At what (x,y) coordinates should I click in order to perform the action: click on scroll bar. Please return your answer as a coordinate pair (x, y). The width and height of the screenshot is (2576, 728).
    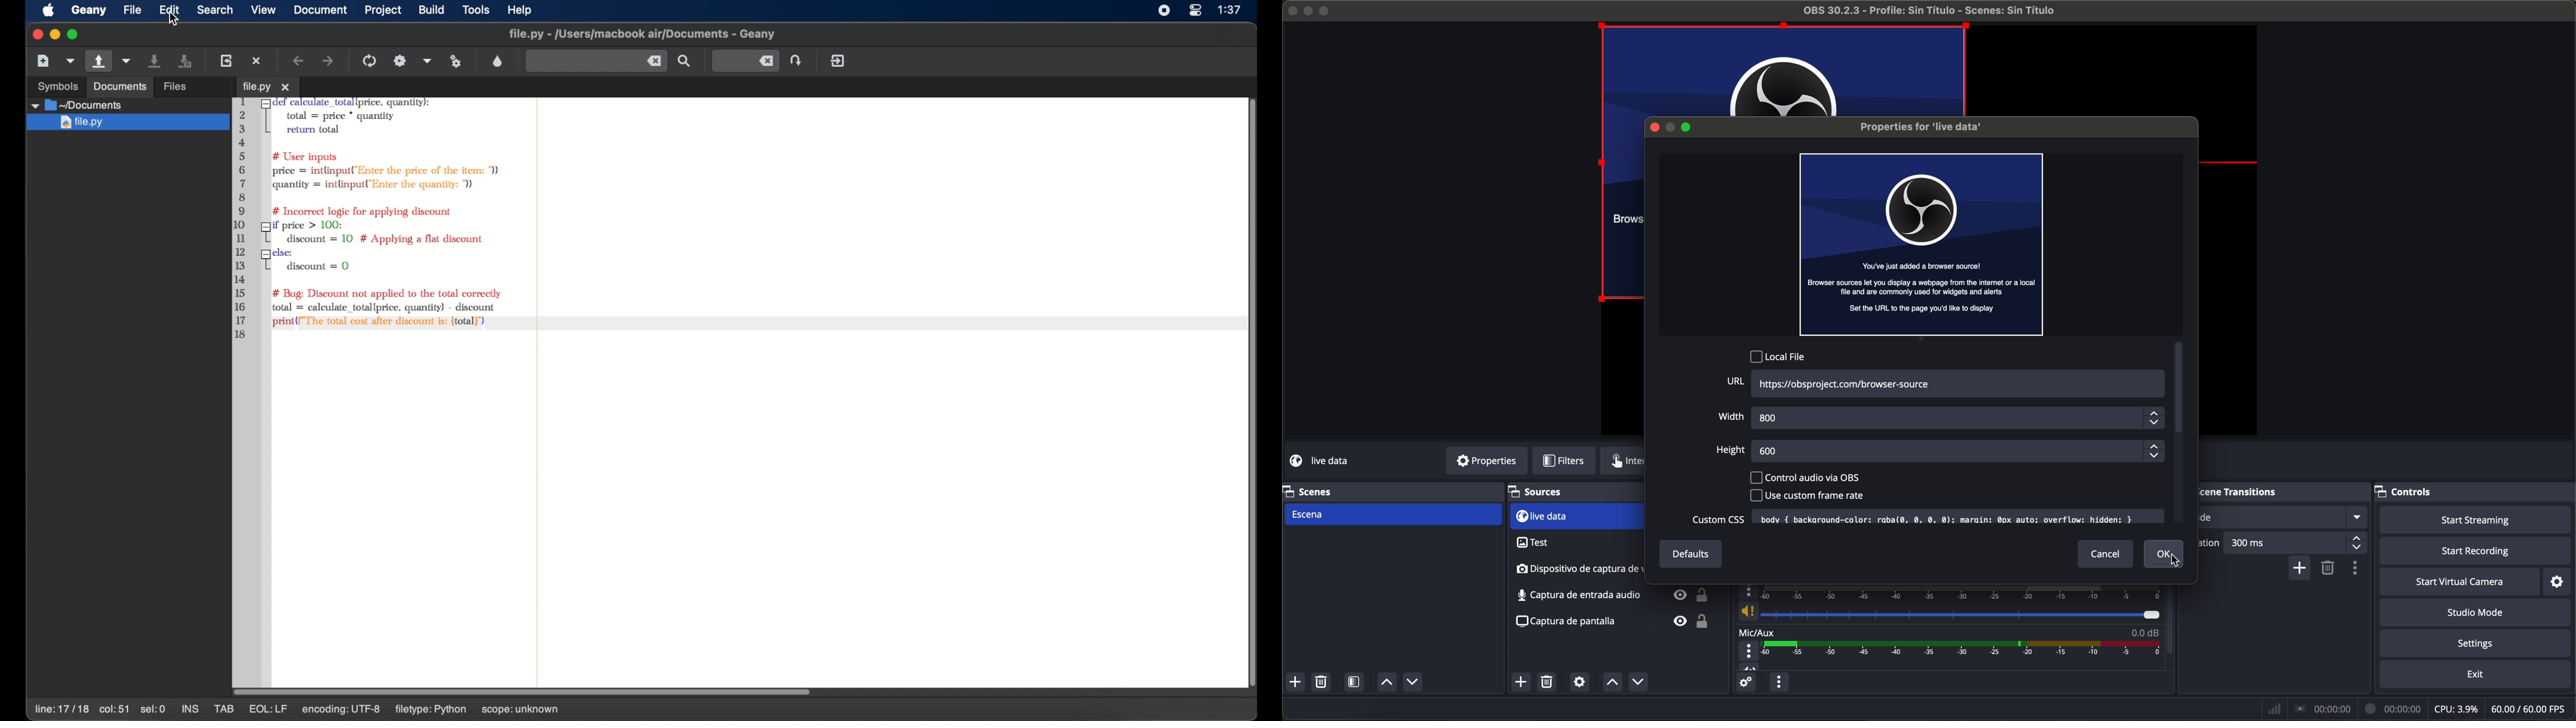
    Looking at the image, I should click on (2181, 433).